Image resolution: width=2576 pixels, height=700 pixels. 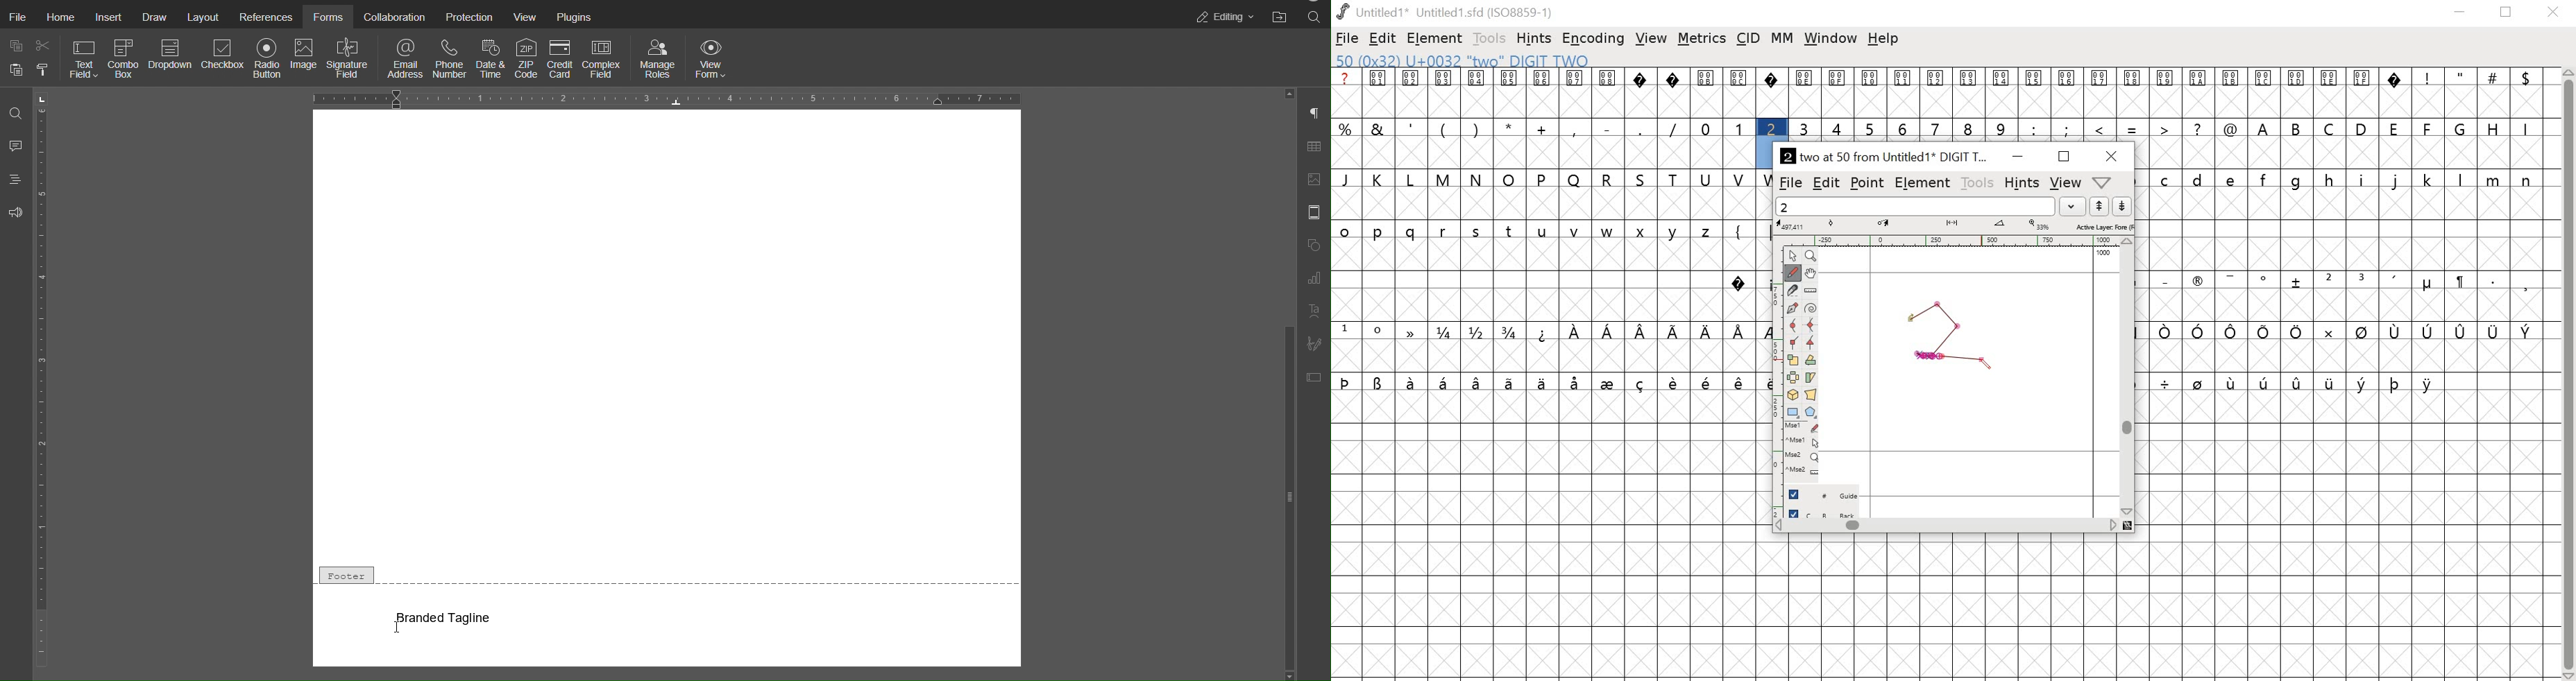 What do you see at coordinates (1549, 234) in the screenshot?
I see `glyphs` at bounding box center [1549, 234].